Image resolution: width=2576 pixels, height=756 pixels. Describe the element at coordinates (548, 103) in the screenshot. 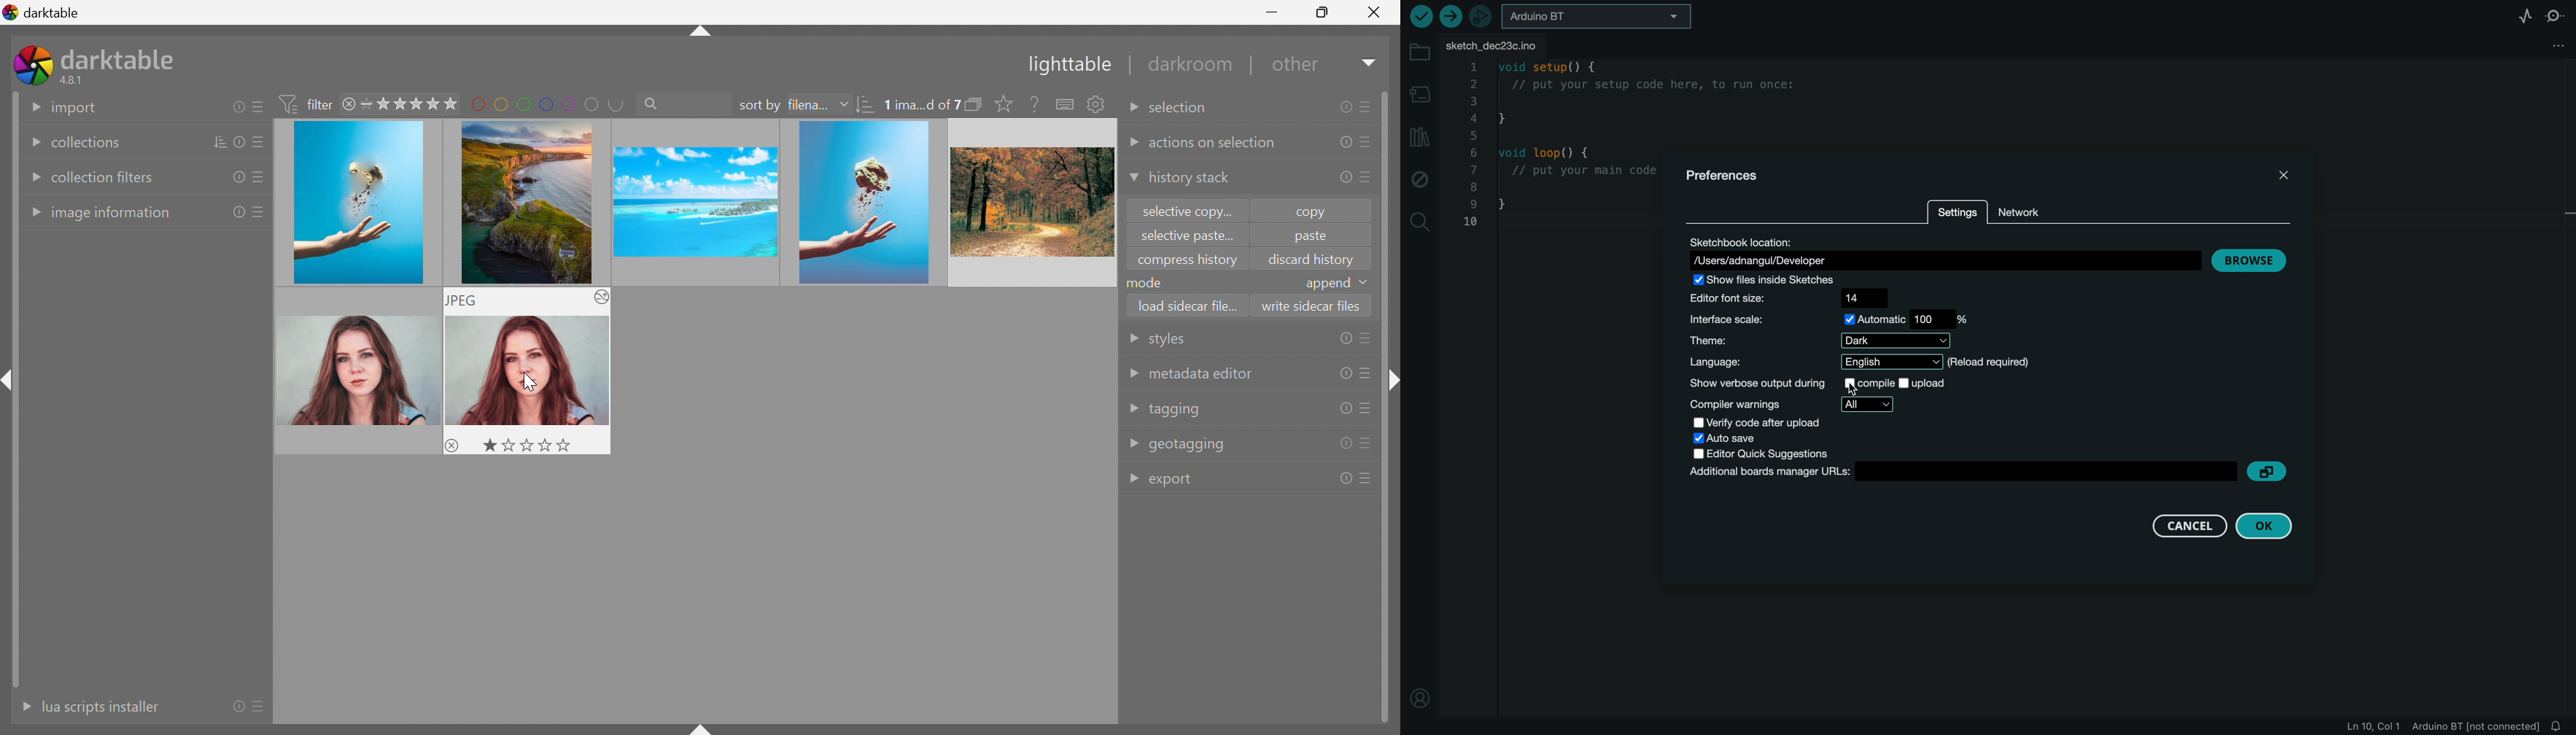

I see `filter by images color label` at that location.